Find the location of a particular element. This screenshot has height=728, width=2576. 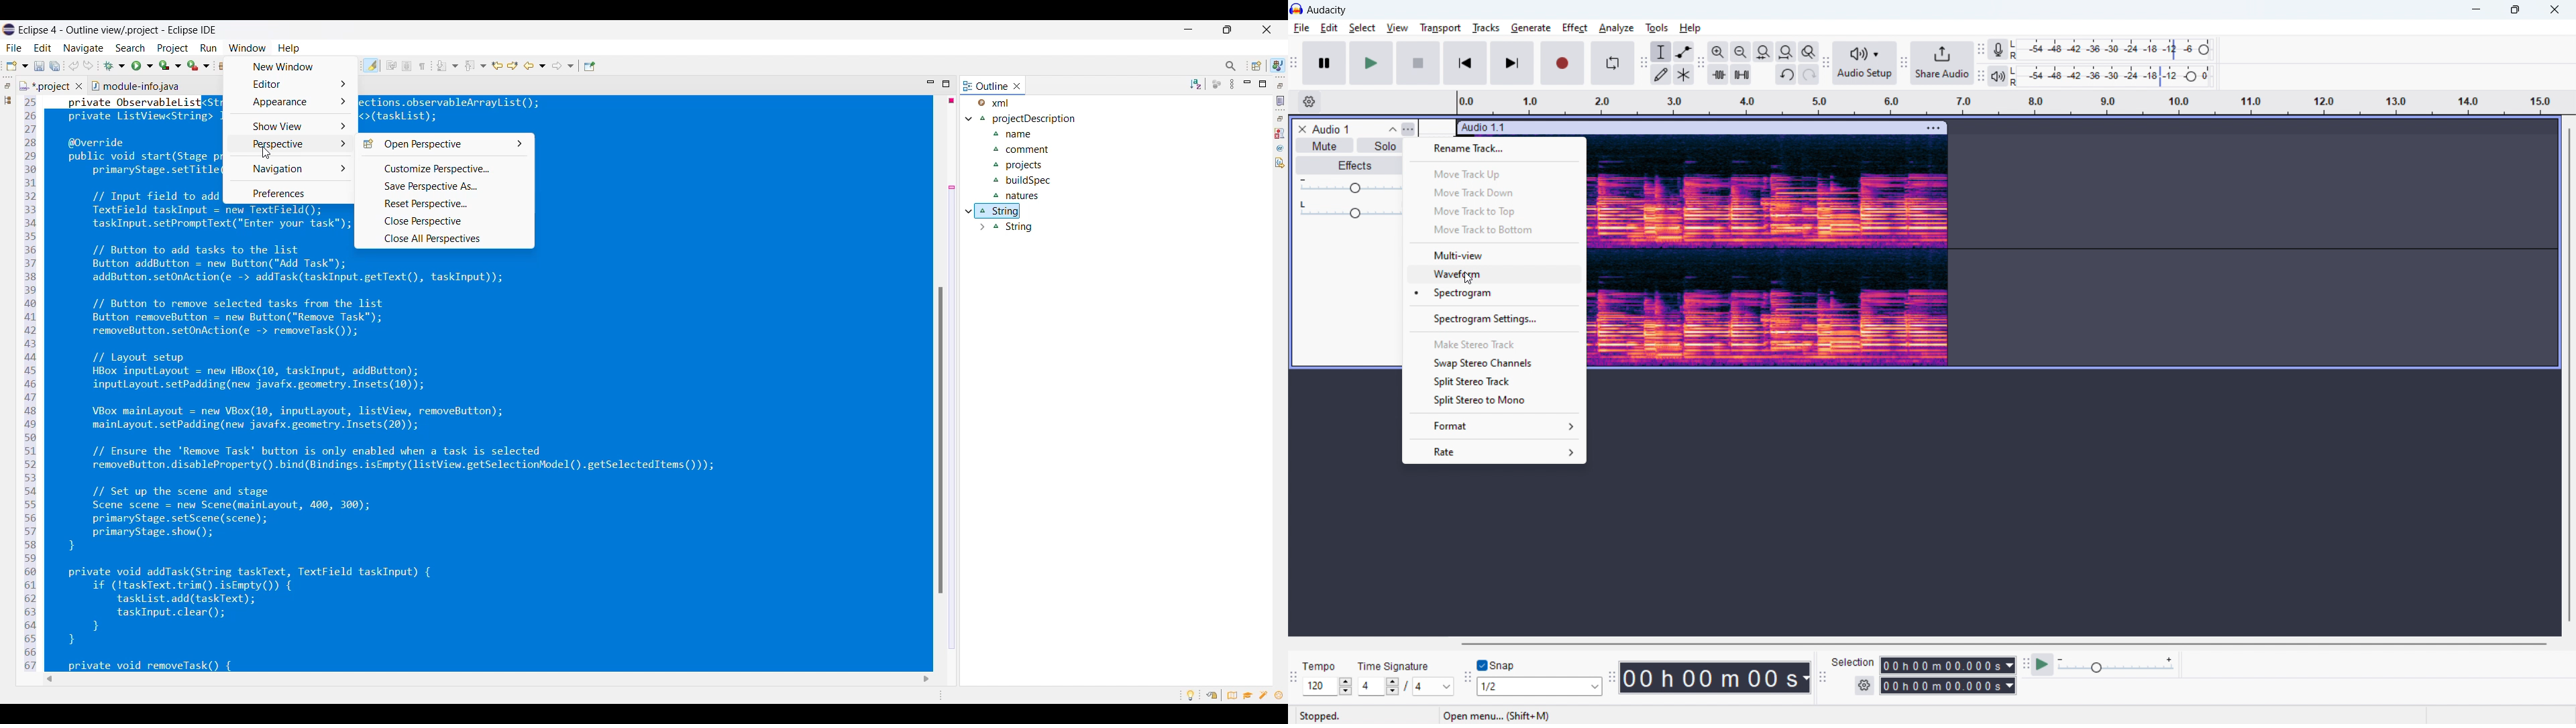

gain is located at coordinates (1351, 186).